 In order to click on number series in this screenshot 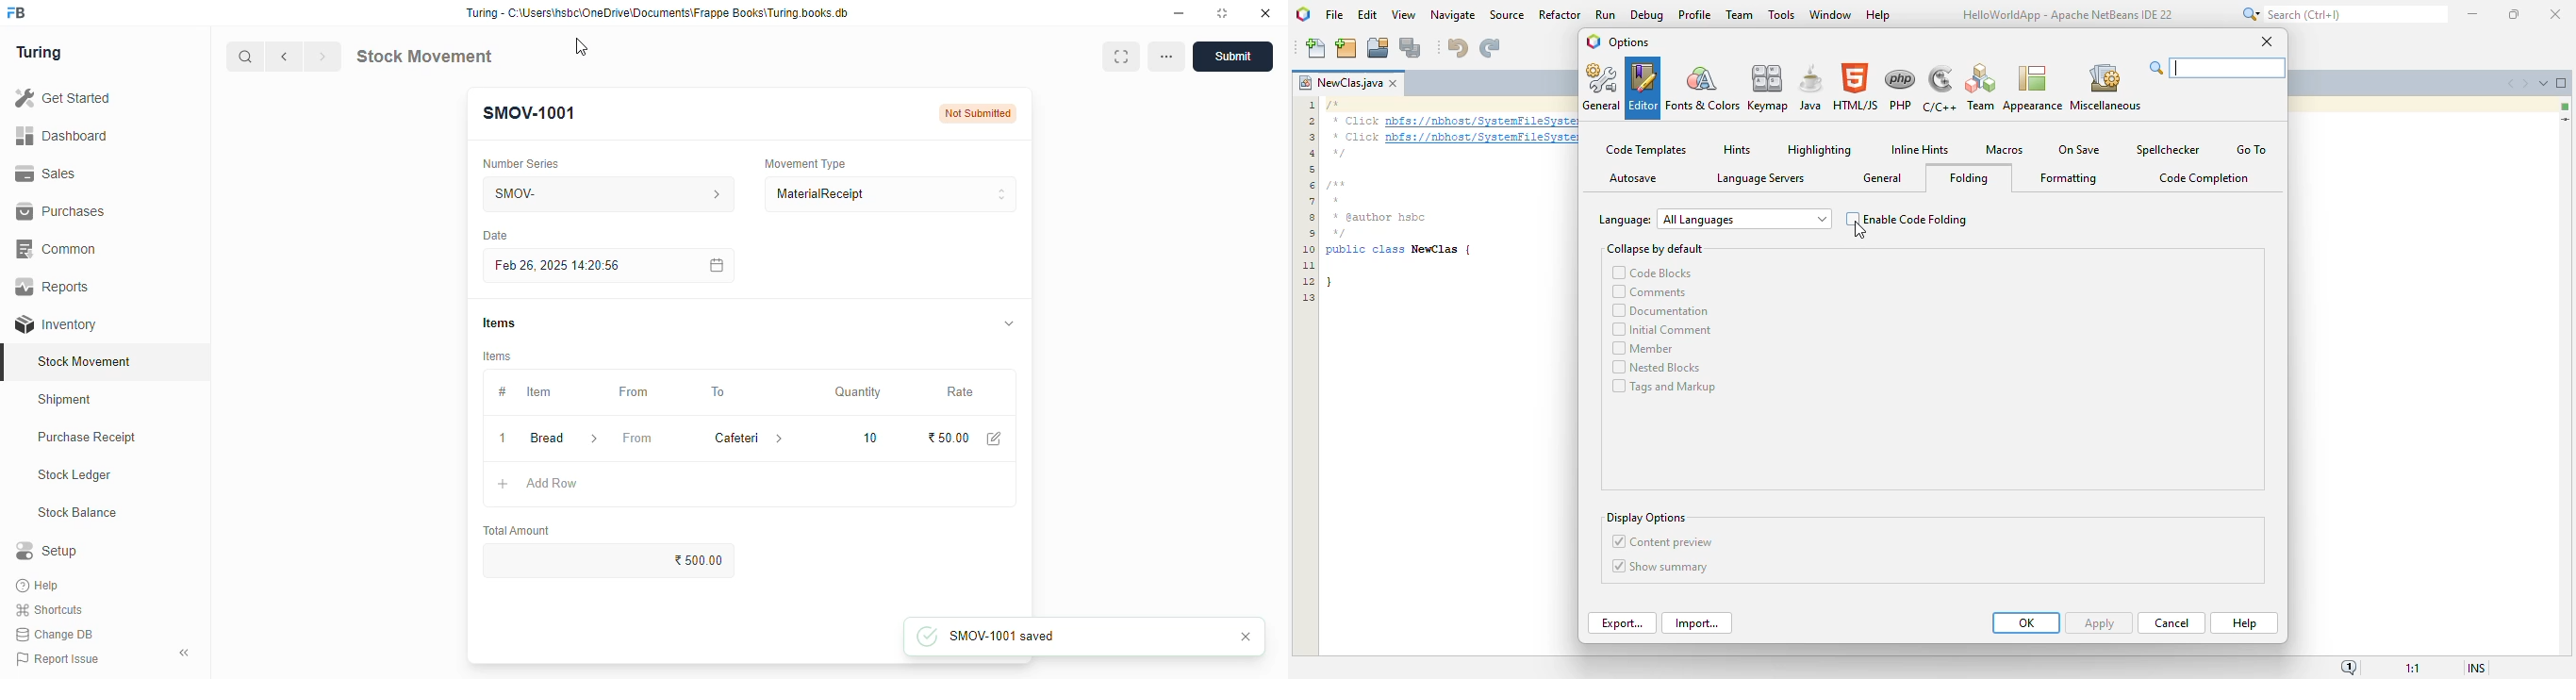, I will do `click(520, 164)`.